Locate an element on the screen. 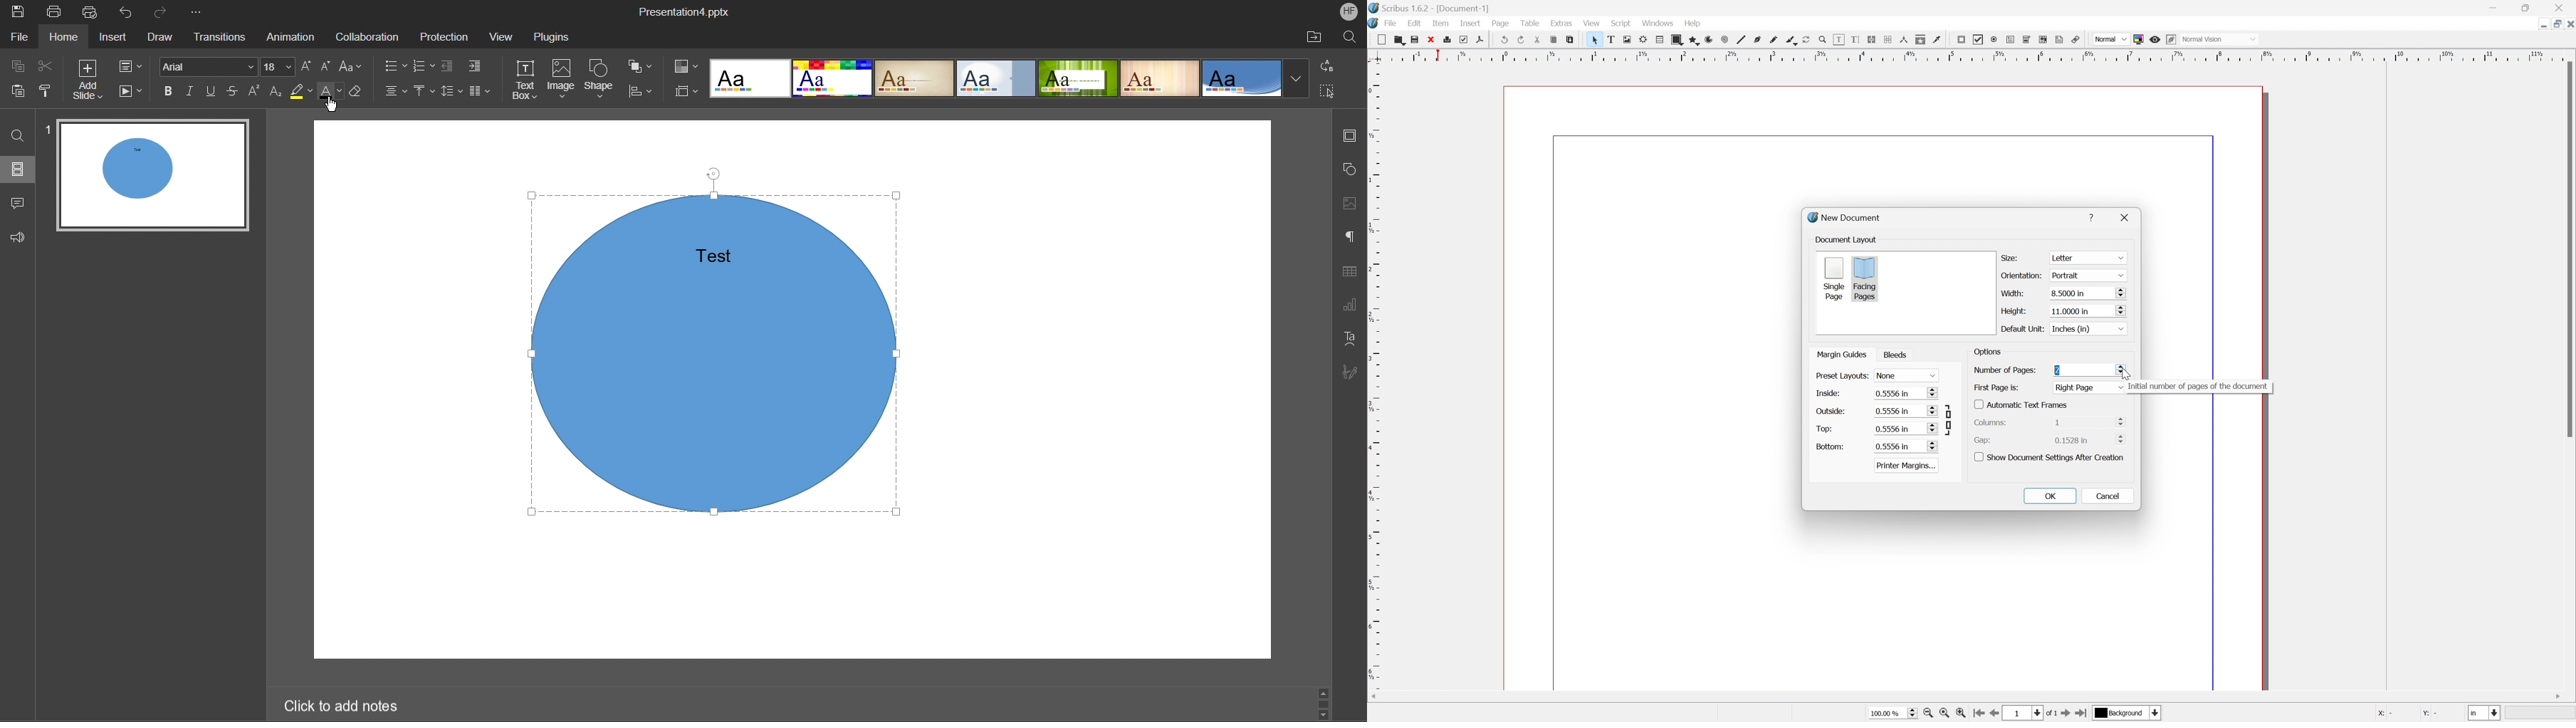 The height and width of the screenshot is (728, 2576). Edit is located at coordinates (1414, 24).